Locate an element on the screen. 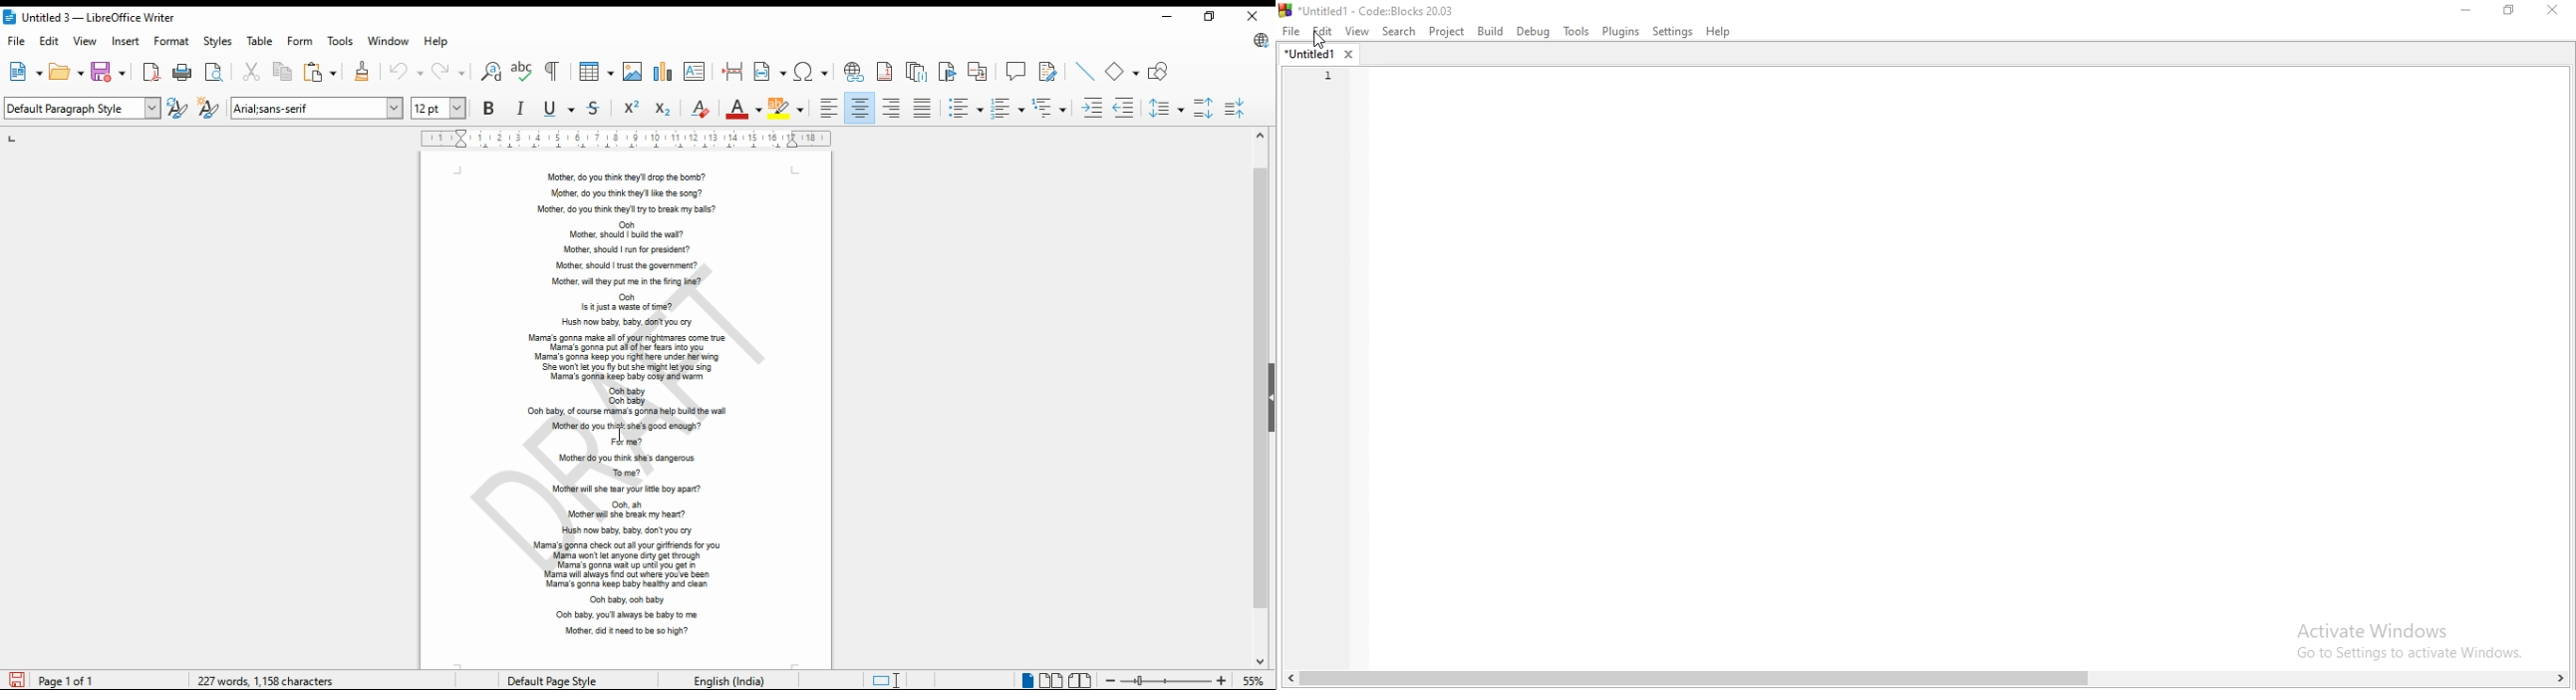 Image resolution: width=2576 pixels, height=700 pixels. font settings is located at coordinates (317, 107).